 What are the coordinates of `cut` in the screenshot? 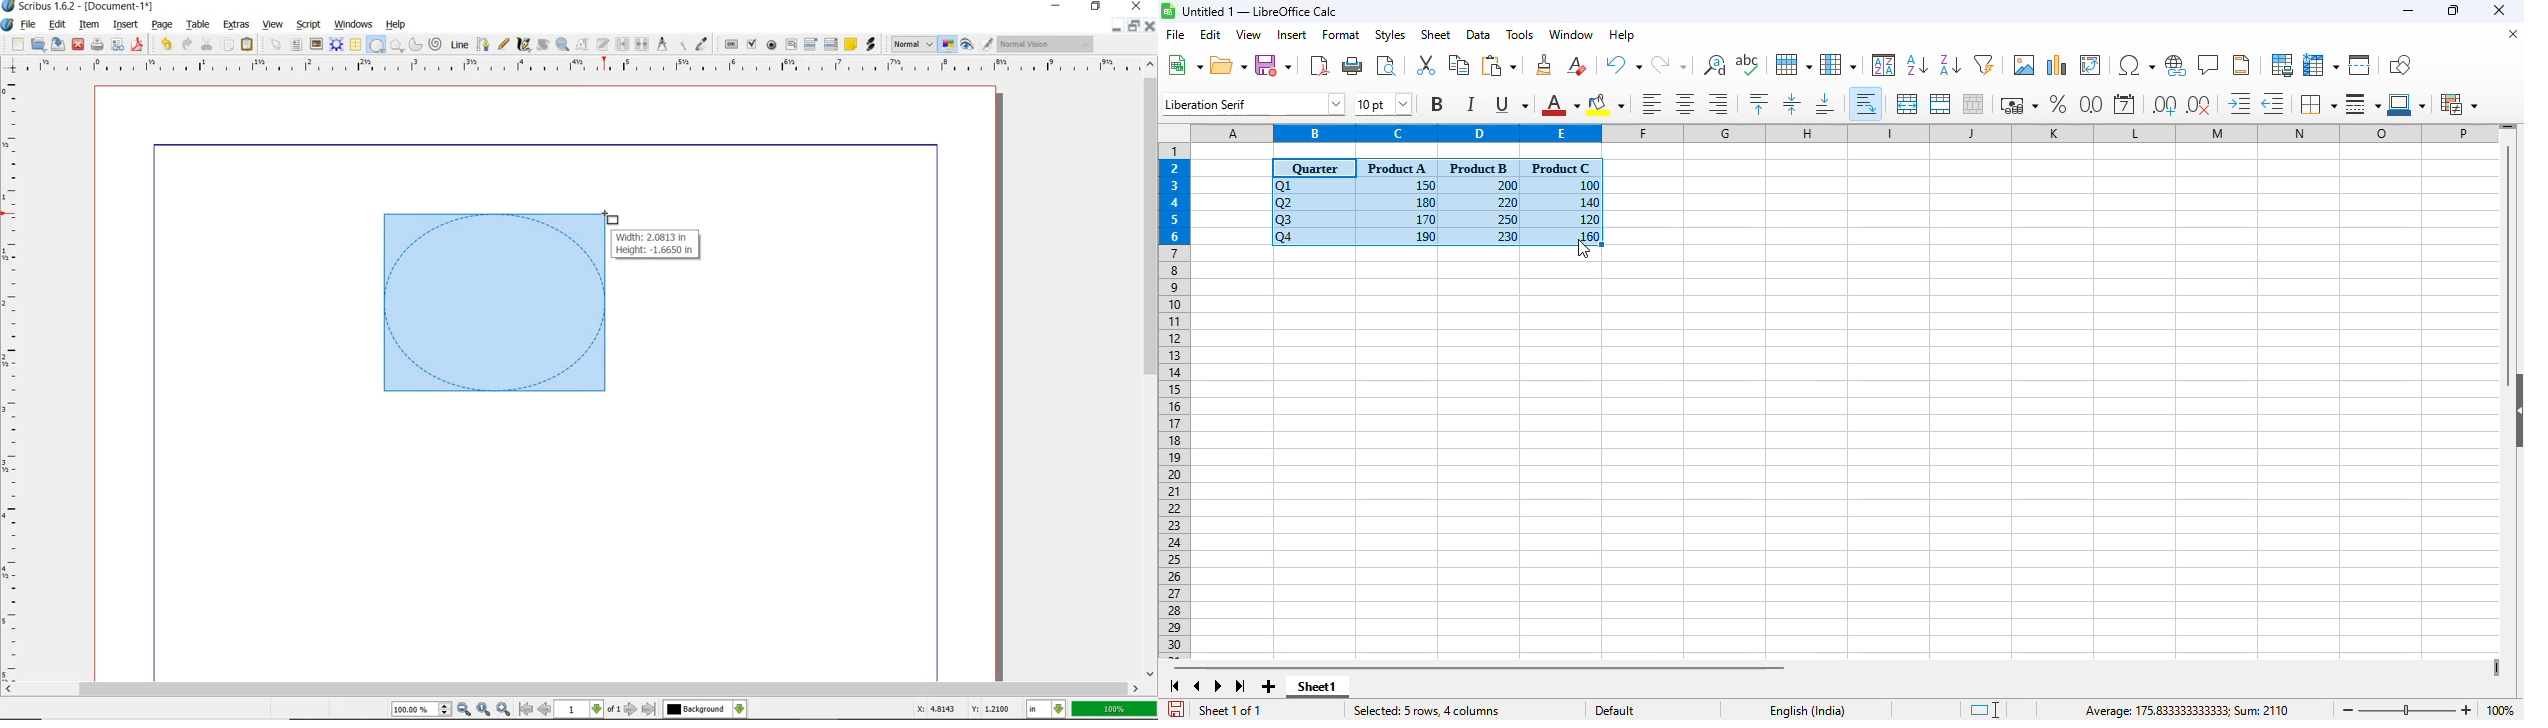 It's located at (1425, 64).